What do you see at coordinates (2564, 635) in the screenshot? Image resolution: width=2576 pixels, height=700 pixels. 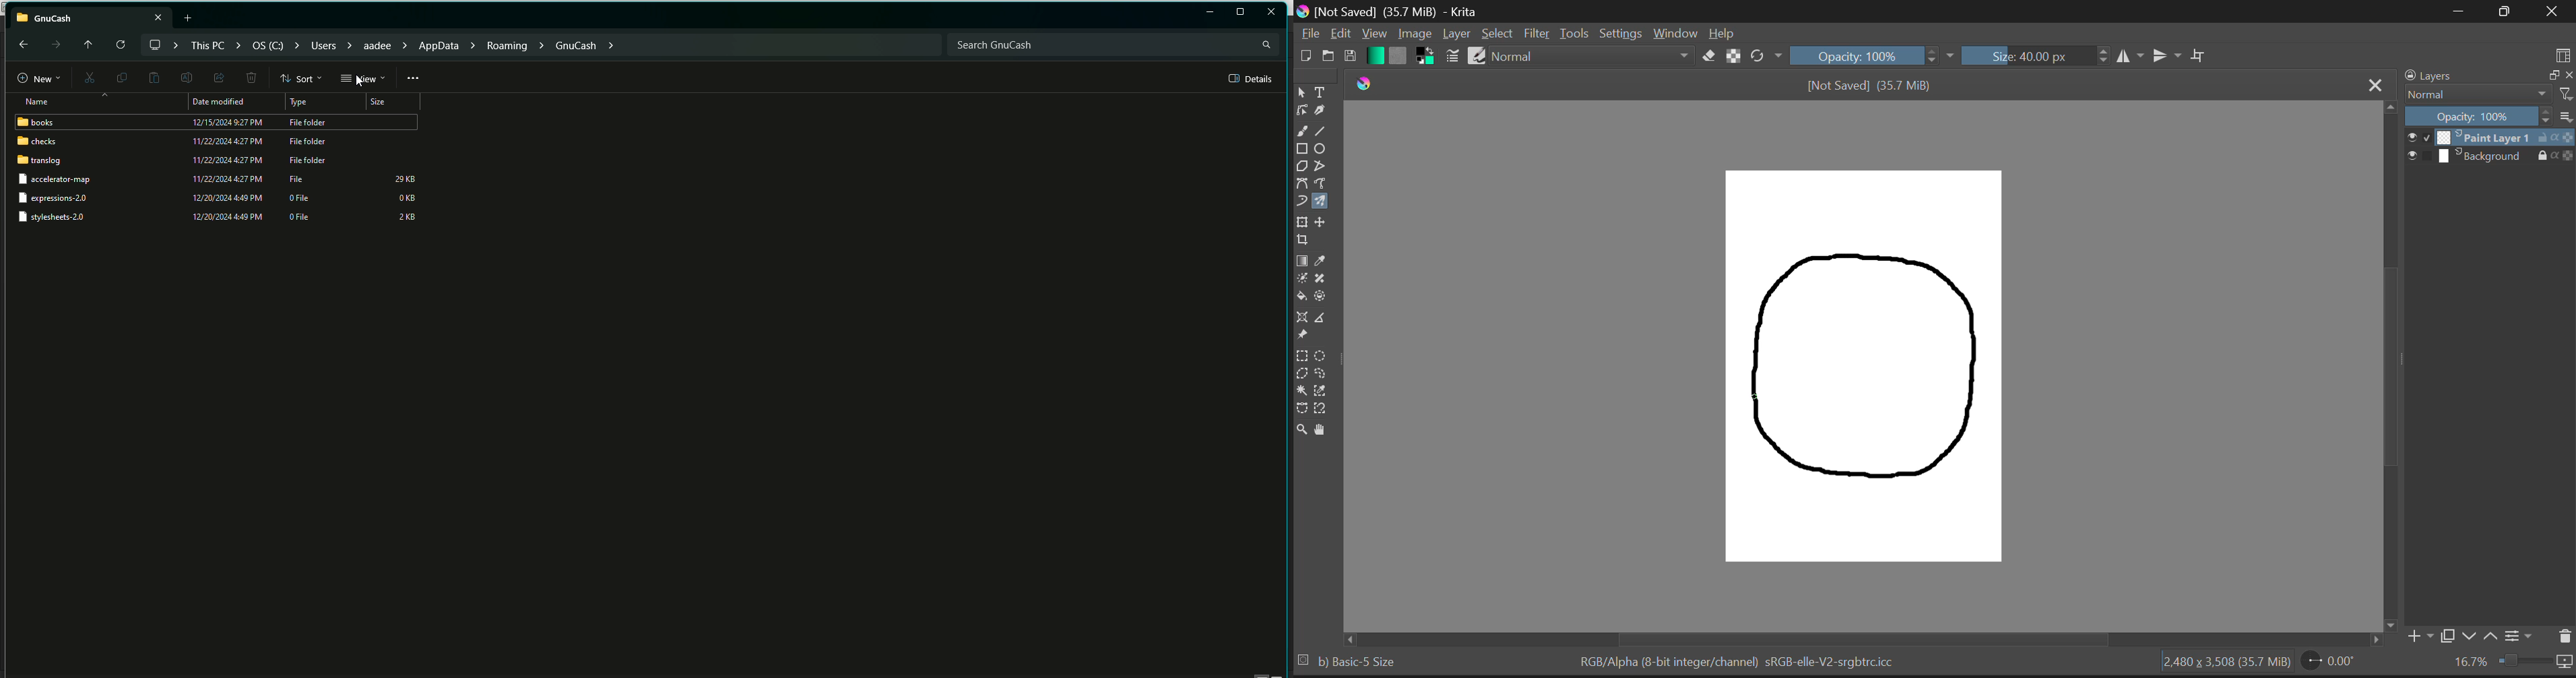 I see `Delete Layers` at bounding box center [2564, 635].